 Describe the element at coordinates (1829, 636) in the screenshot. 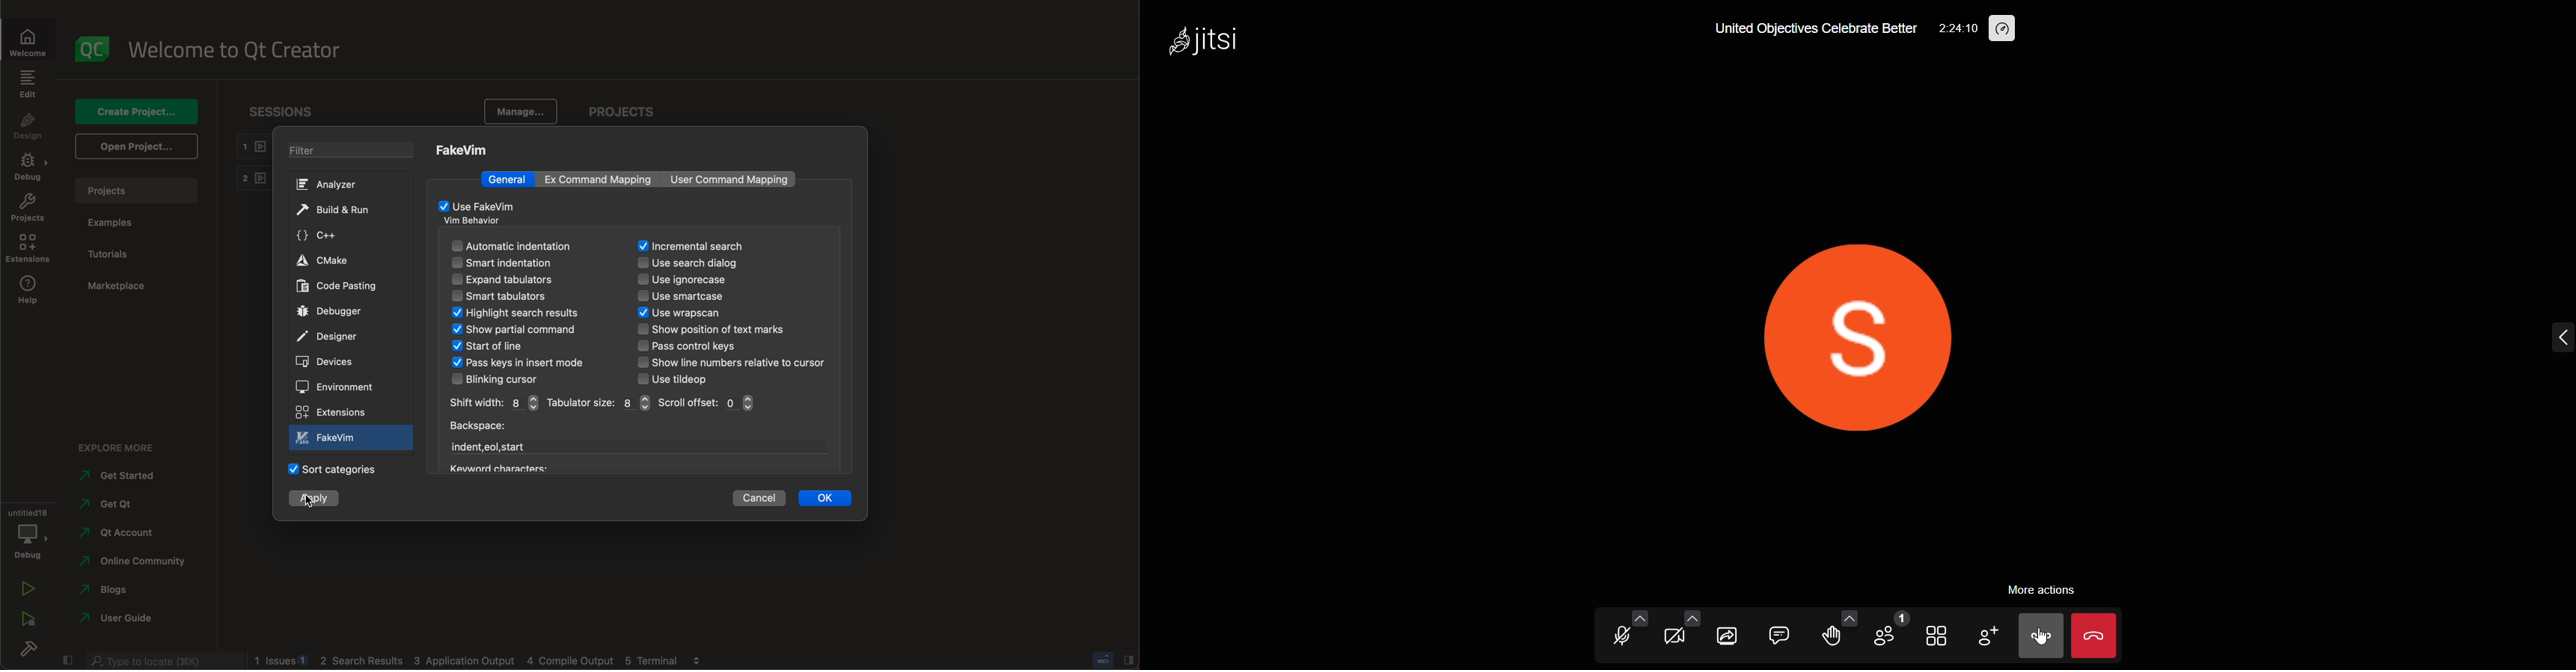

I see `raise hand` at that location.